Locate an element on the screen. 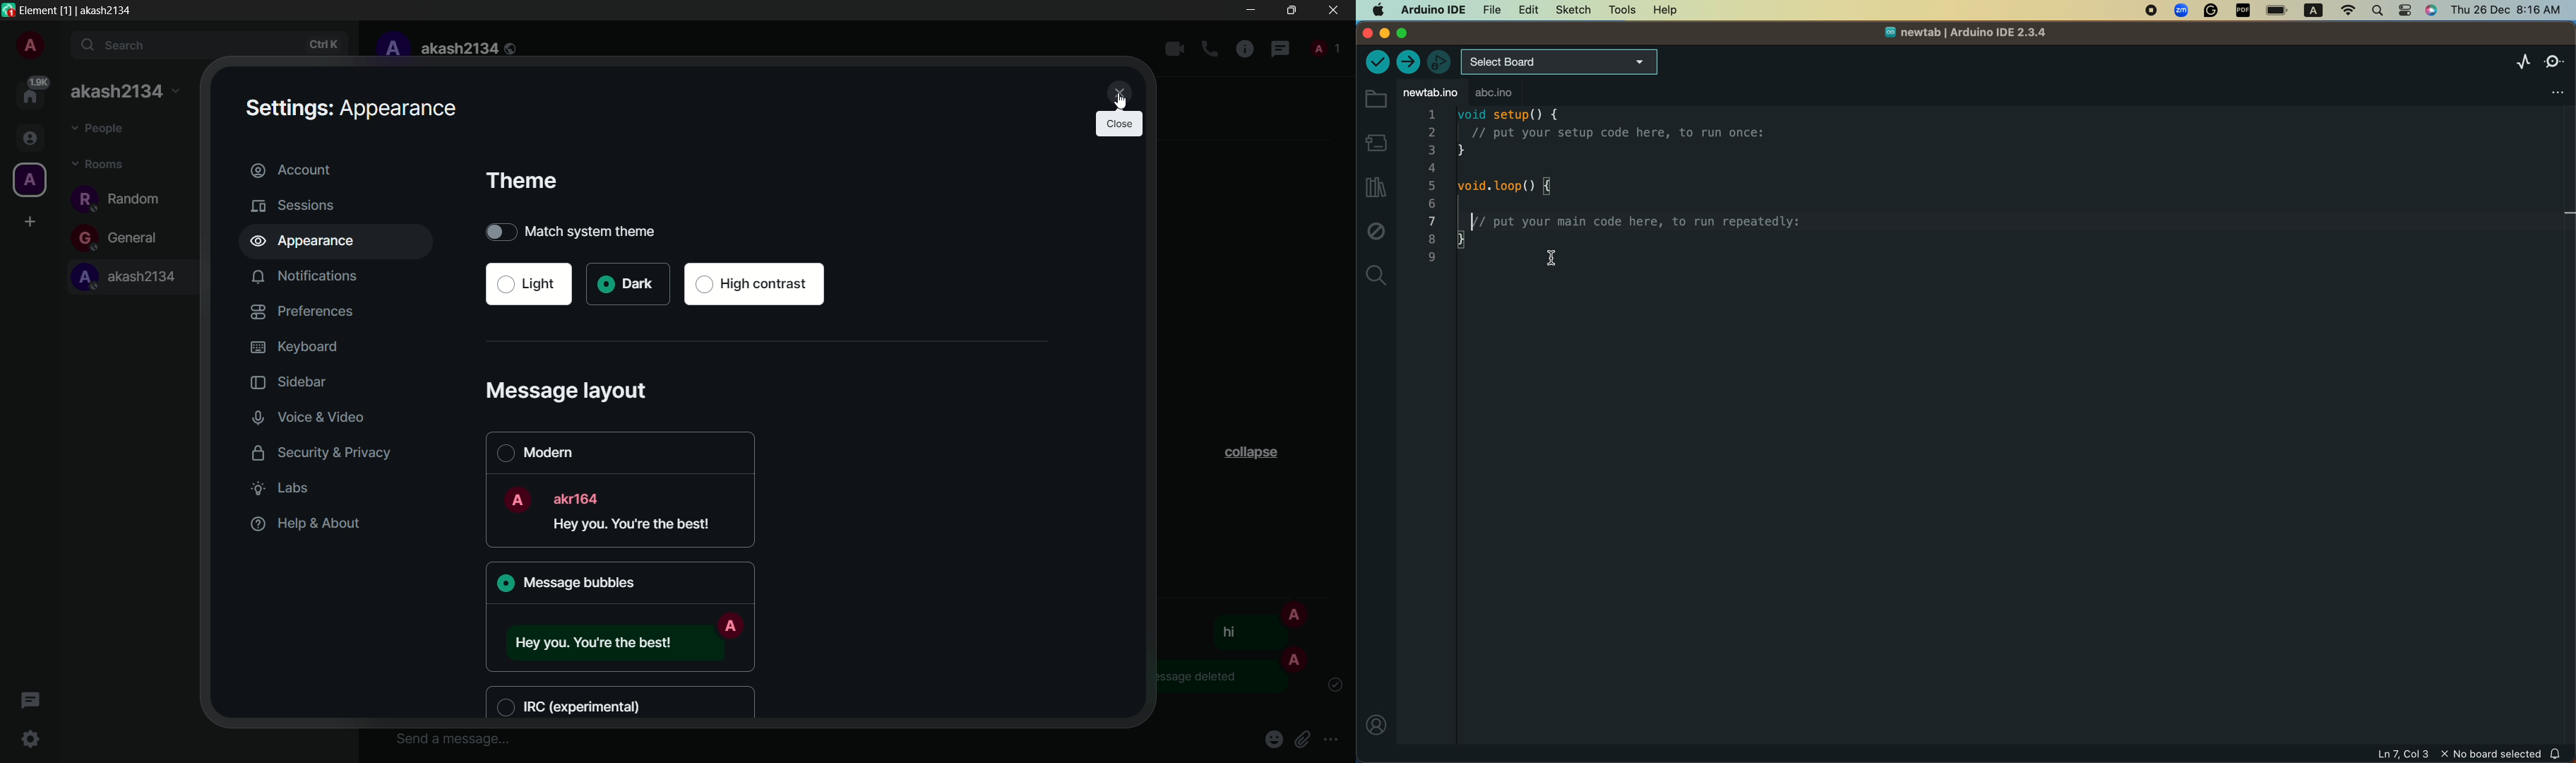 The image size is (2576, 784). profile icon is located at coordinates (1294, 657).